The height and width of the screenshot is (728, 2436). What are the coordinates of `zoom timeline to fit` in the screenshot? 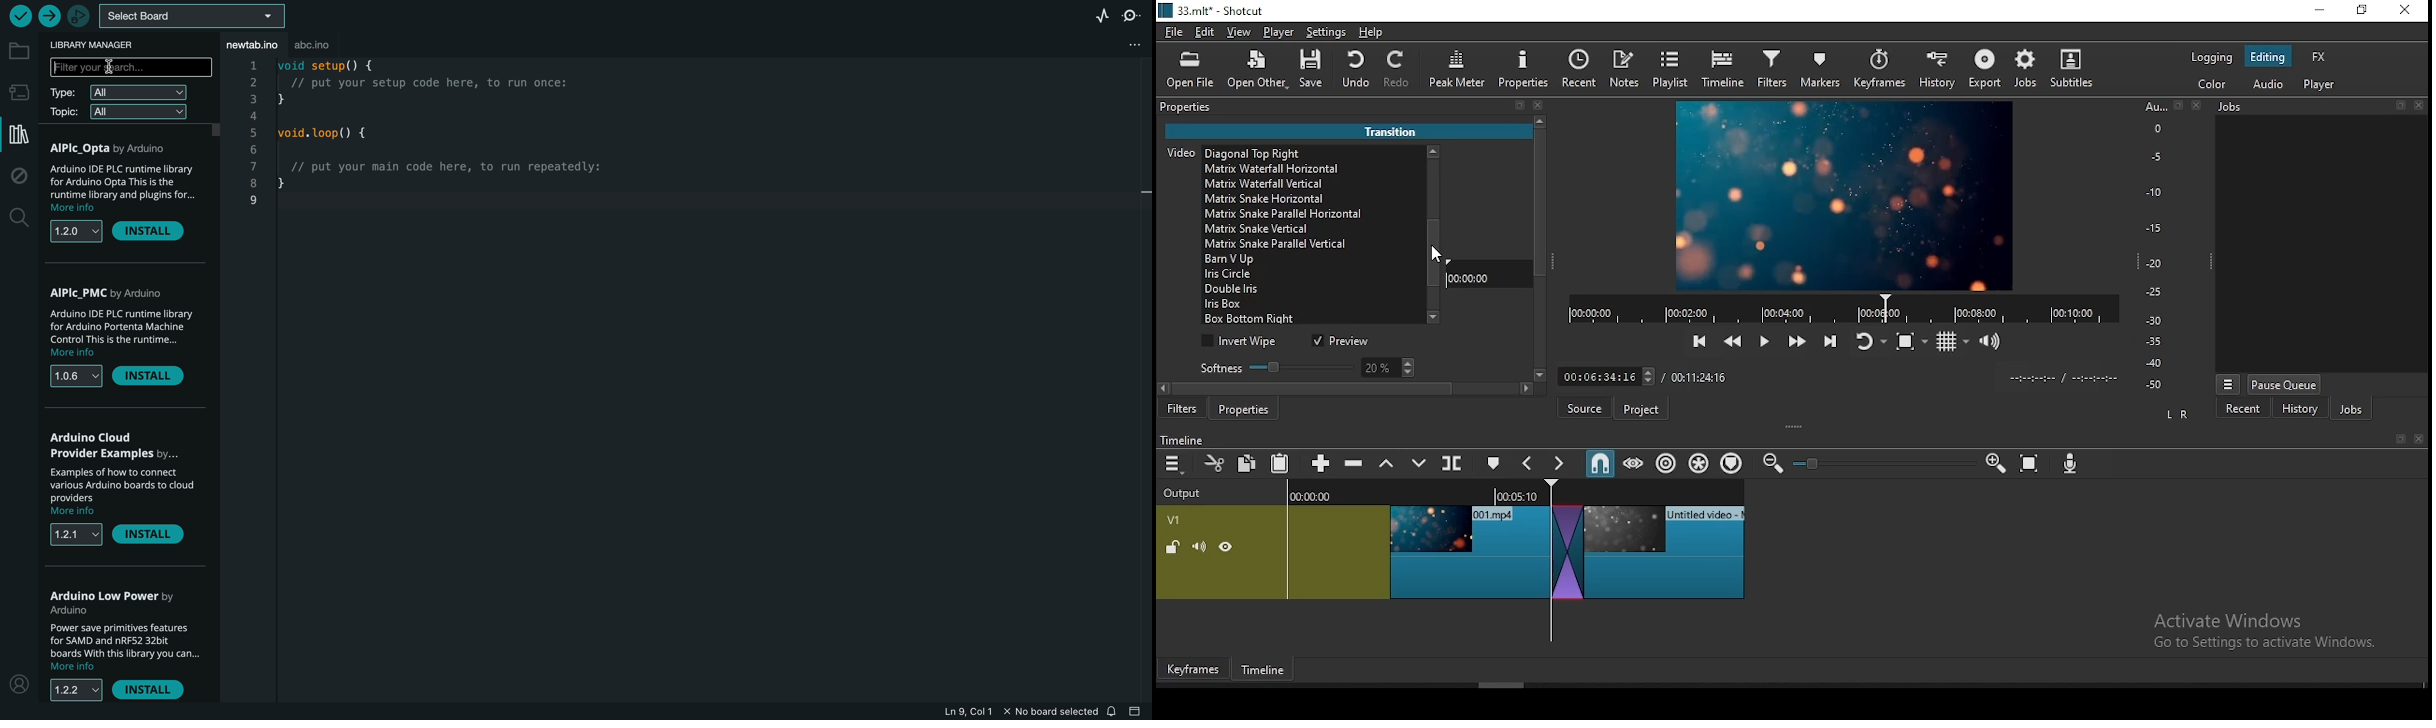 It's located at (2031, 466).